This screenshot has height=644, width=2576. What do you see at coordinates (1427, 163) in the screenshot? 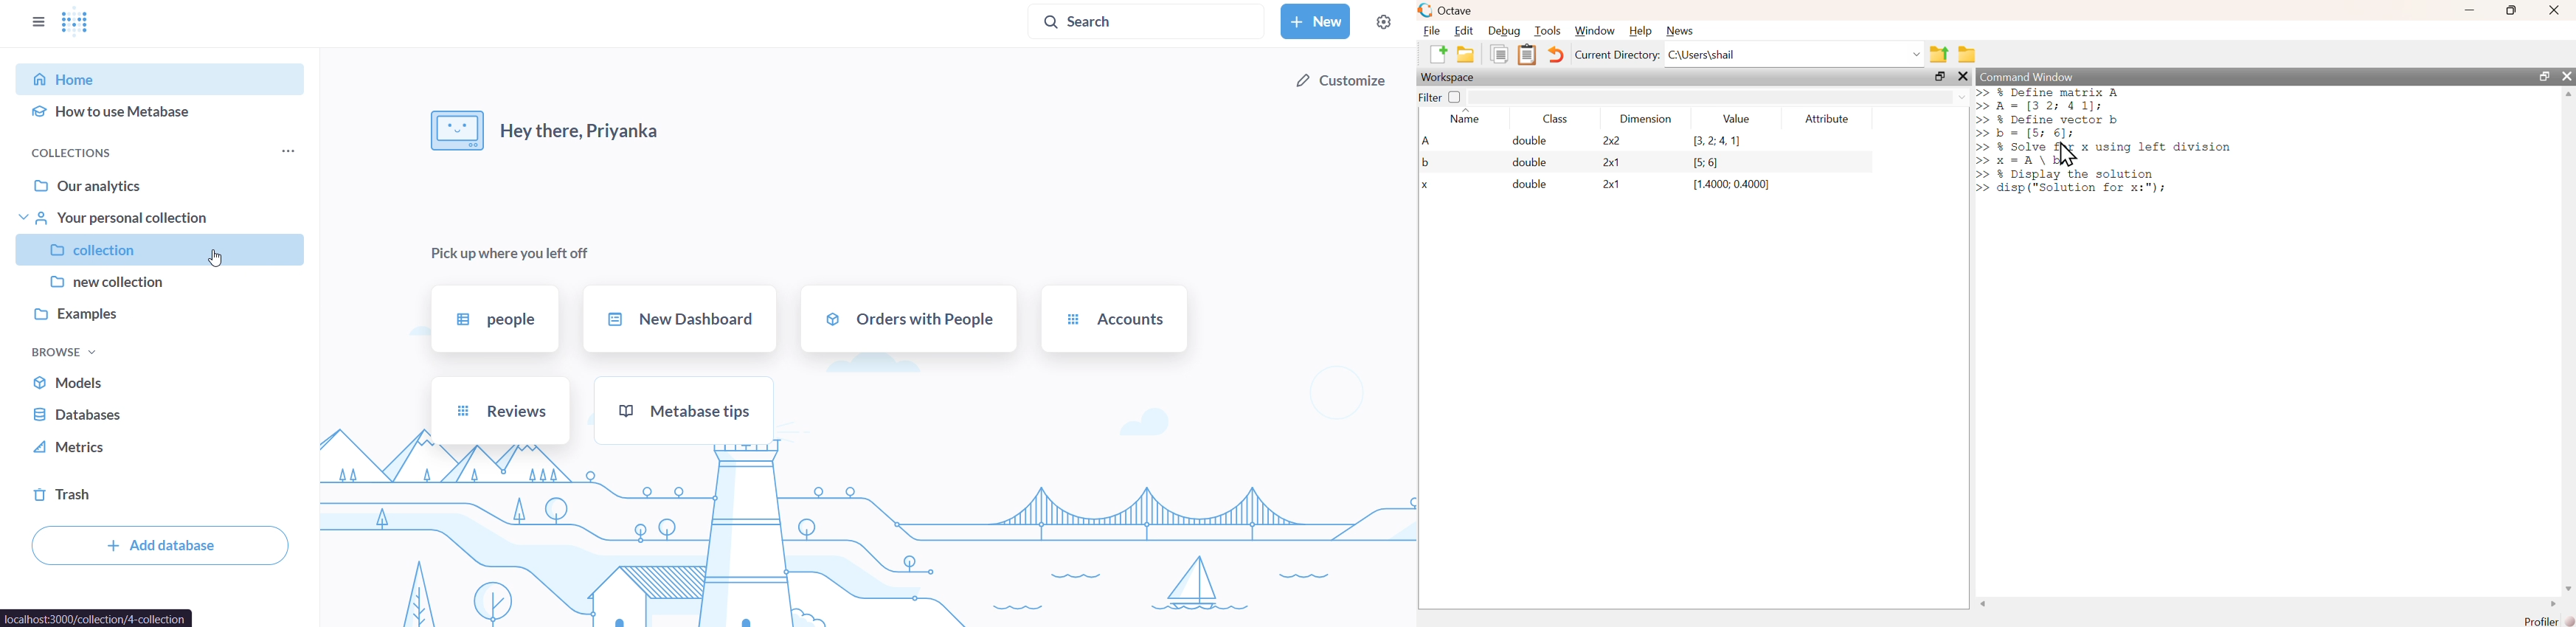
I see `b` at bounding box center [1427, 163].